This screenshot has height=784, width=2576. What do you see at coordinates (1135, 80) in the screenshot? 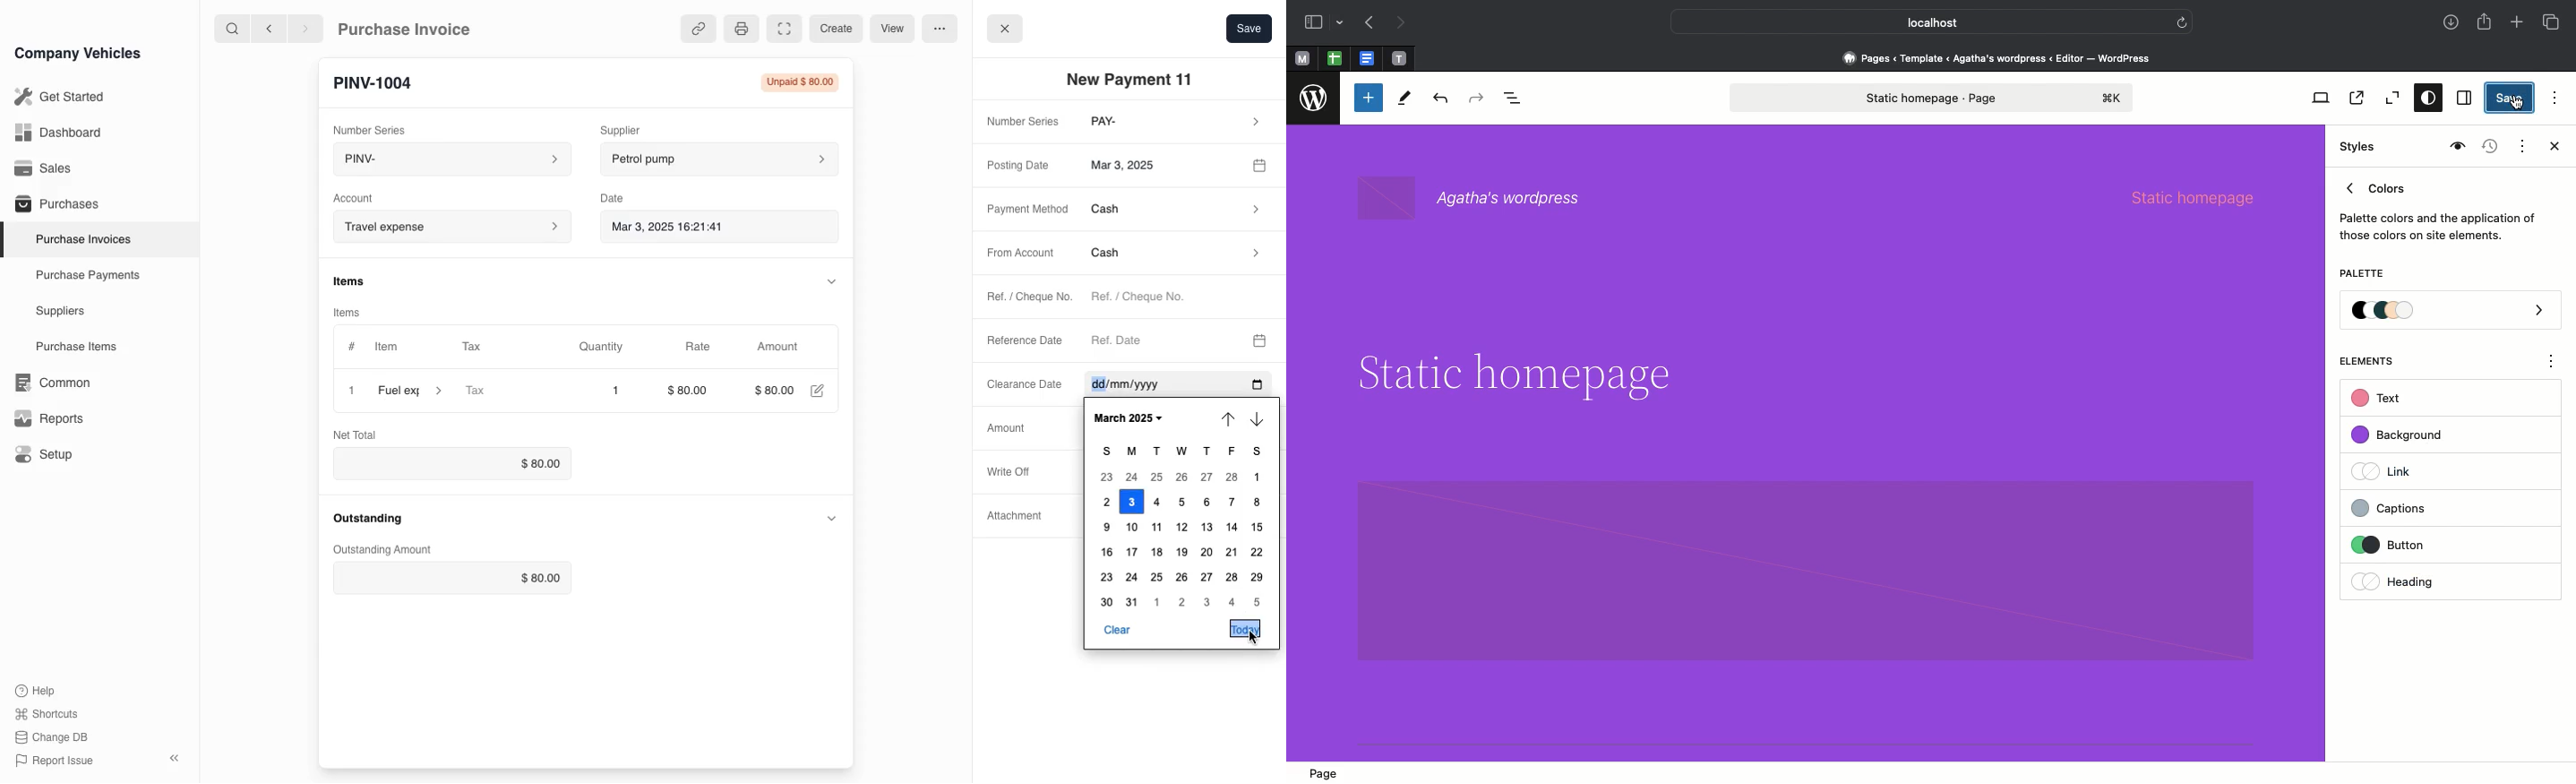
I see `New Payment 11` at bounding box center [1135, 80].